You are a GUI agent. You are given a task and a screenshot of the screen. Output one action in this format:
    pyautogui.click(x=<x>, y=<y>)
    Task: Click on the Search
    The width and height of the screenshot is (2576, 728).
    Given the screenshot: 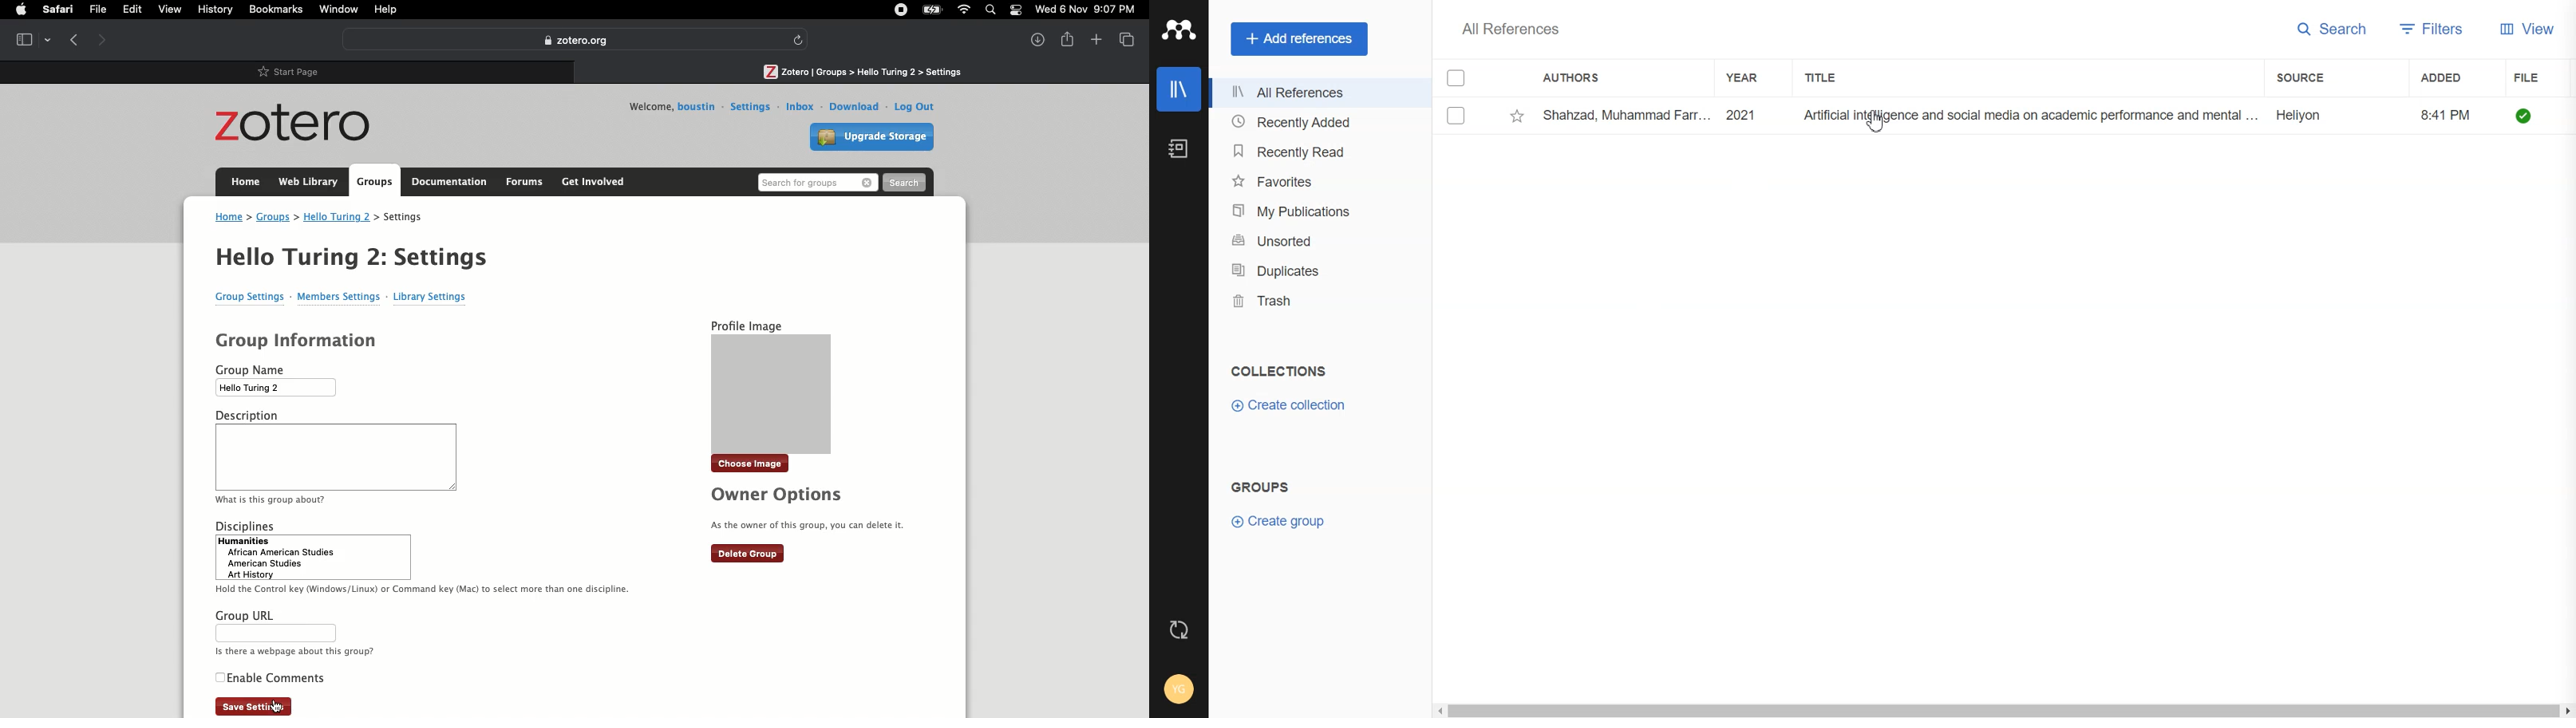 What is the action you would take?
    pyautogui.click(x=2334, y=30)
    